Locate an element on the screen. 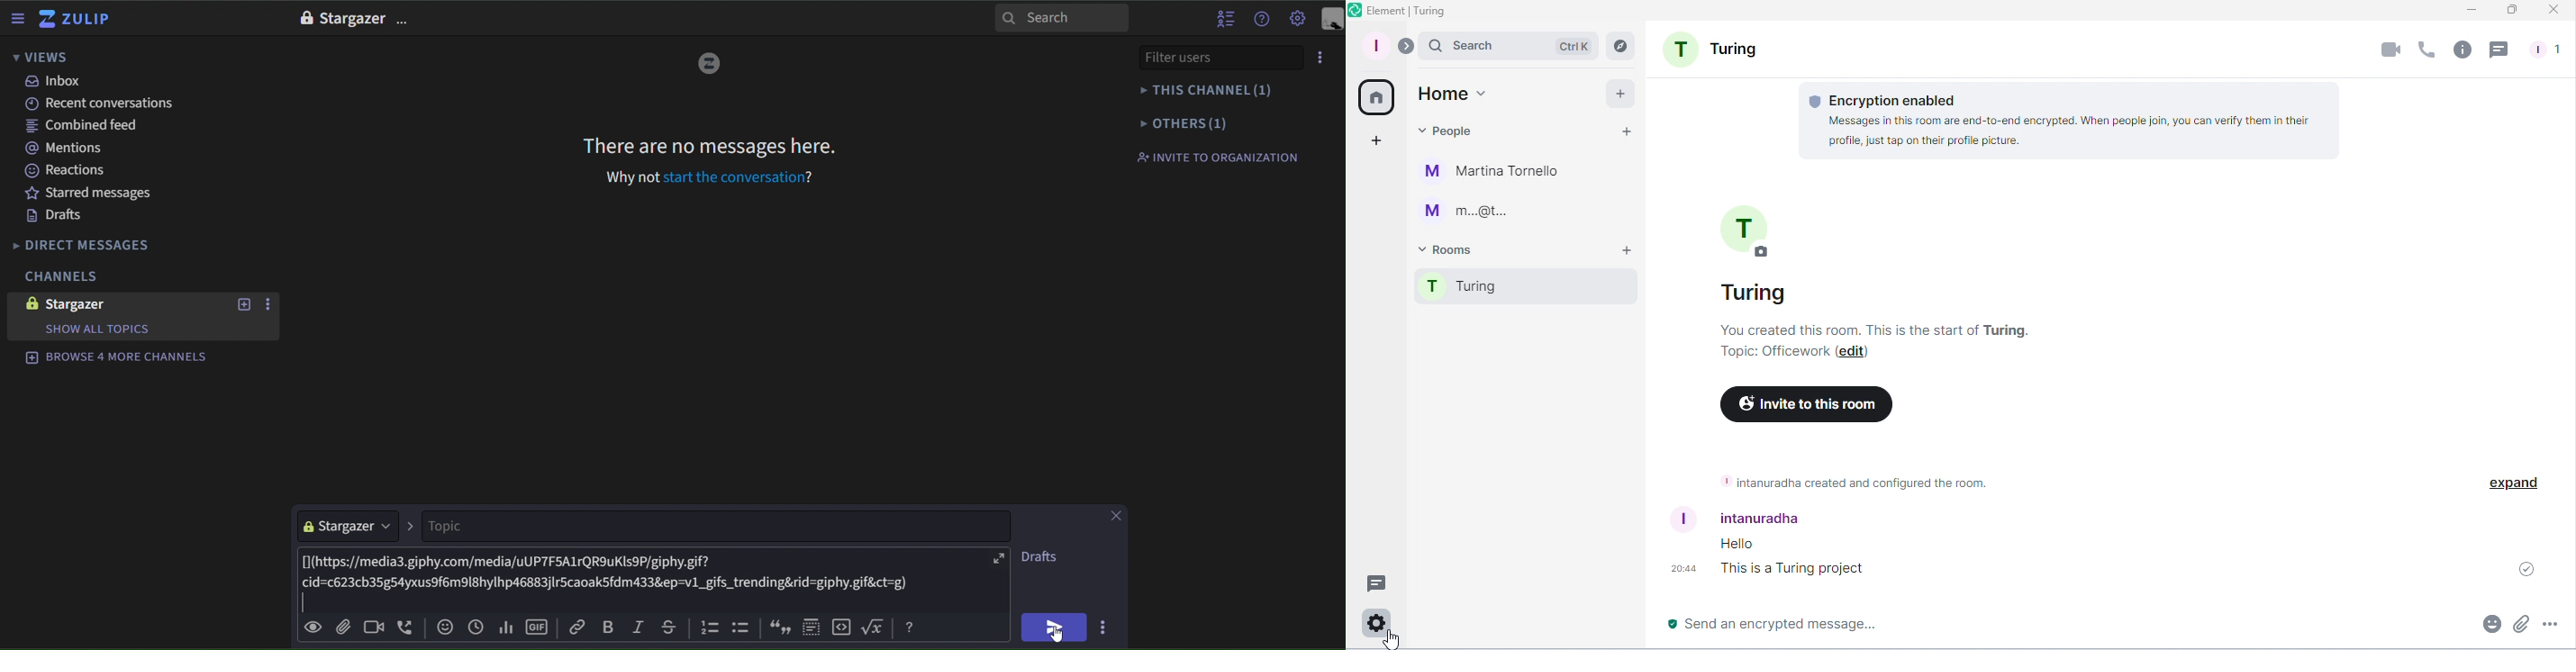 This screenshot has width=2576, height=672. options is located at coordinates (270, 305).